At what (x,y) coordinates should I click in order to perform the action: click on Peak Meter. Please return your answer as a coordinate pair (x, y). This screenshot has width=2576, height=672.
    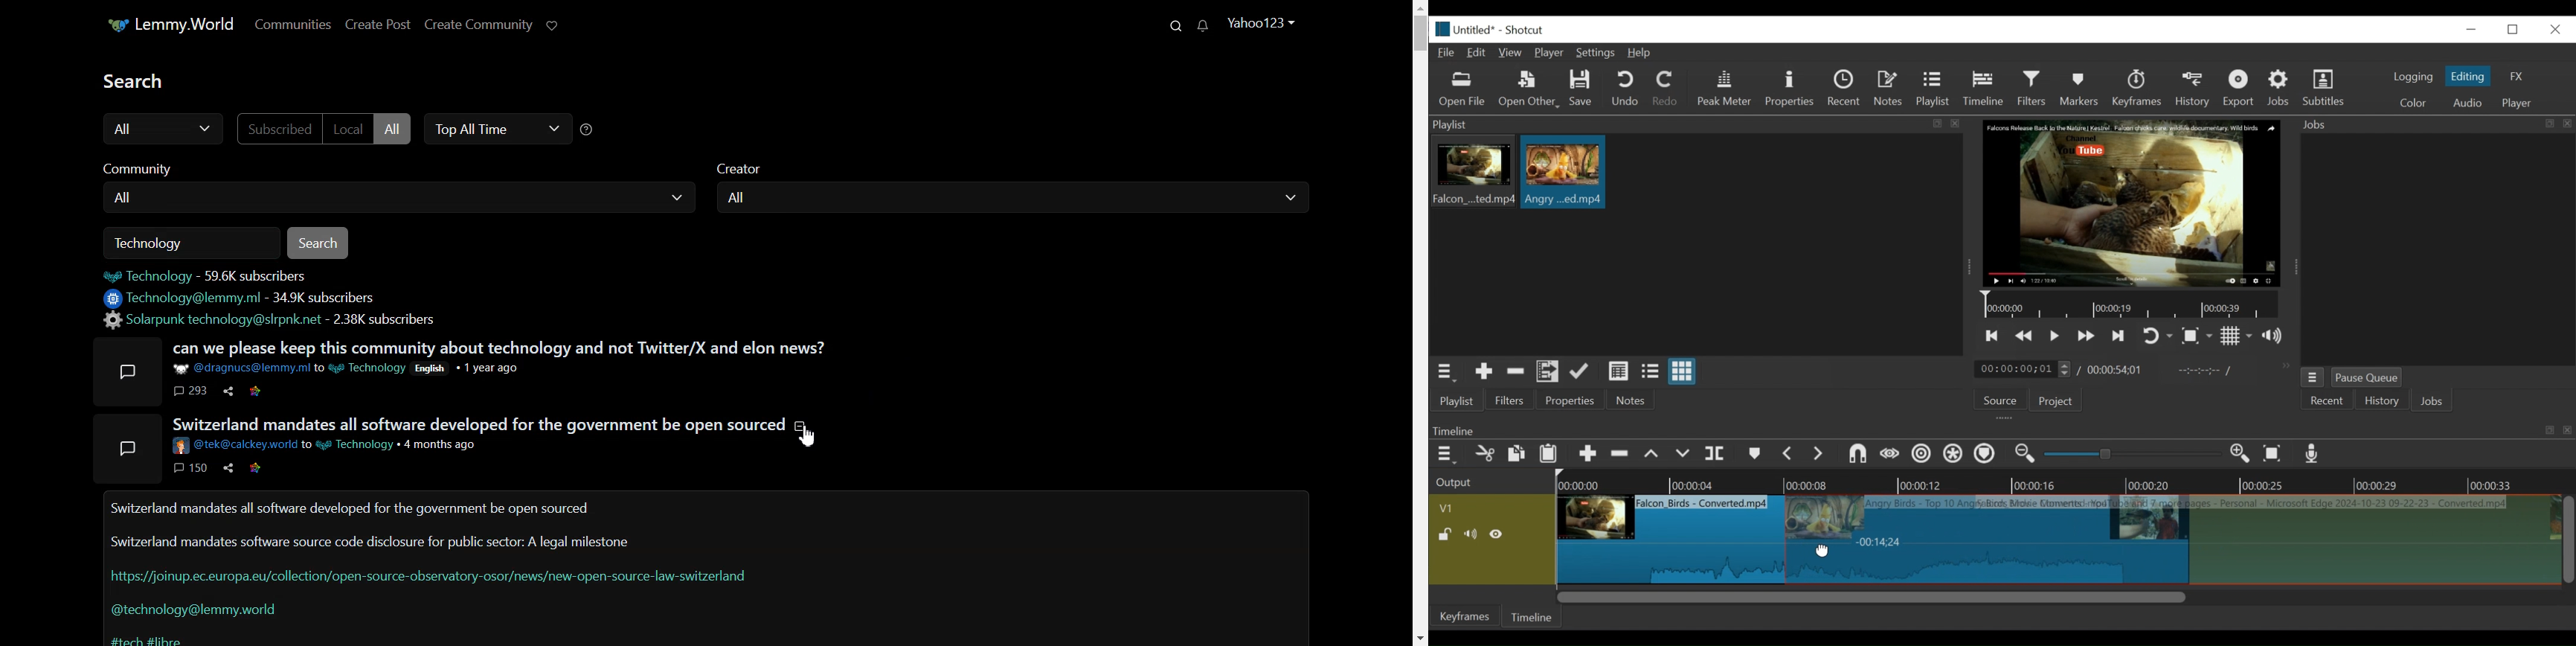
    Looking at the image, I should click on (1727, 89).